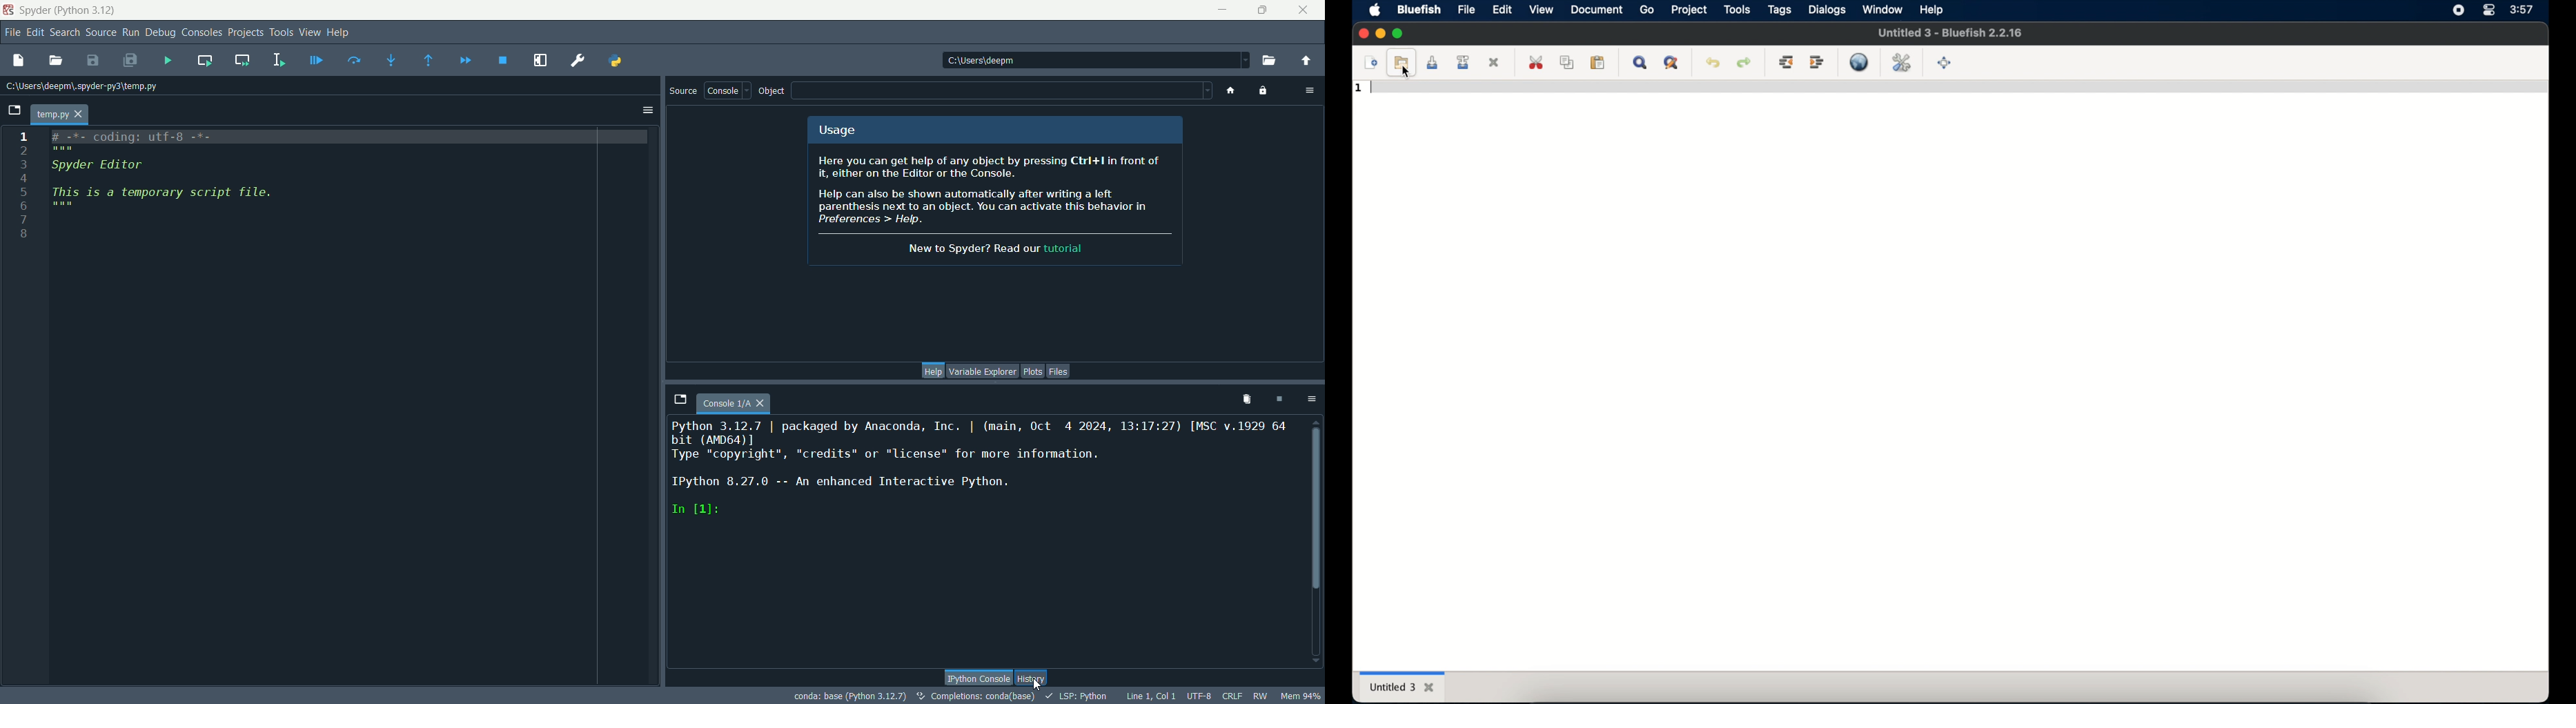  What do you see at coordinates (1007, 91) in the screenshot?
I see `blank space` at bounding box center [1007, 91].